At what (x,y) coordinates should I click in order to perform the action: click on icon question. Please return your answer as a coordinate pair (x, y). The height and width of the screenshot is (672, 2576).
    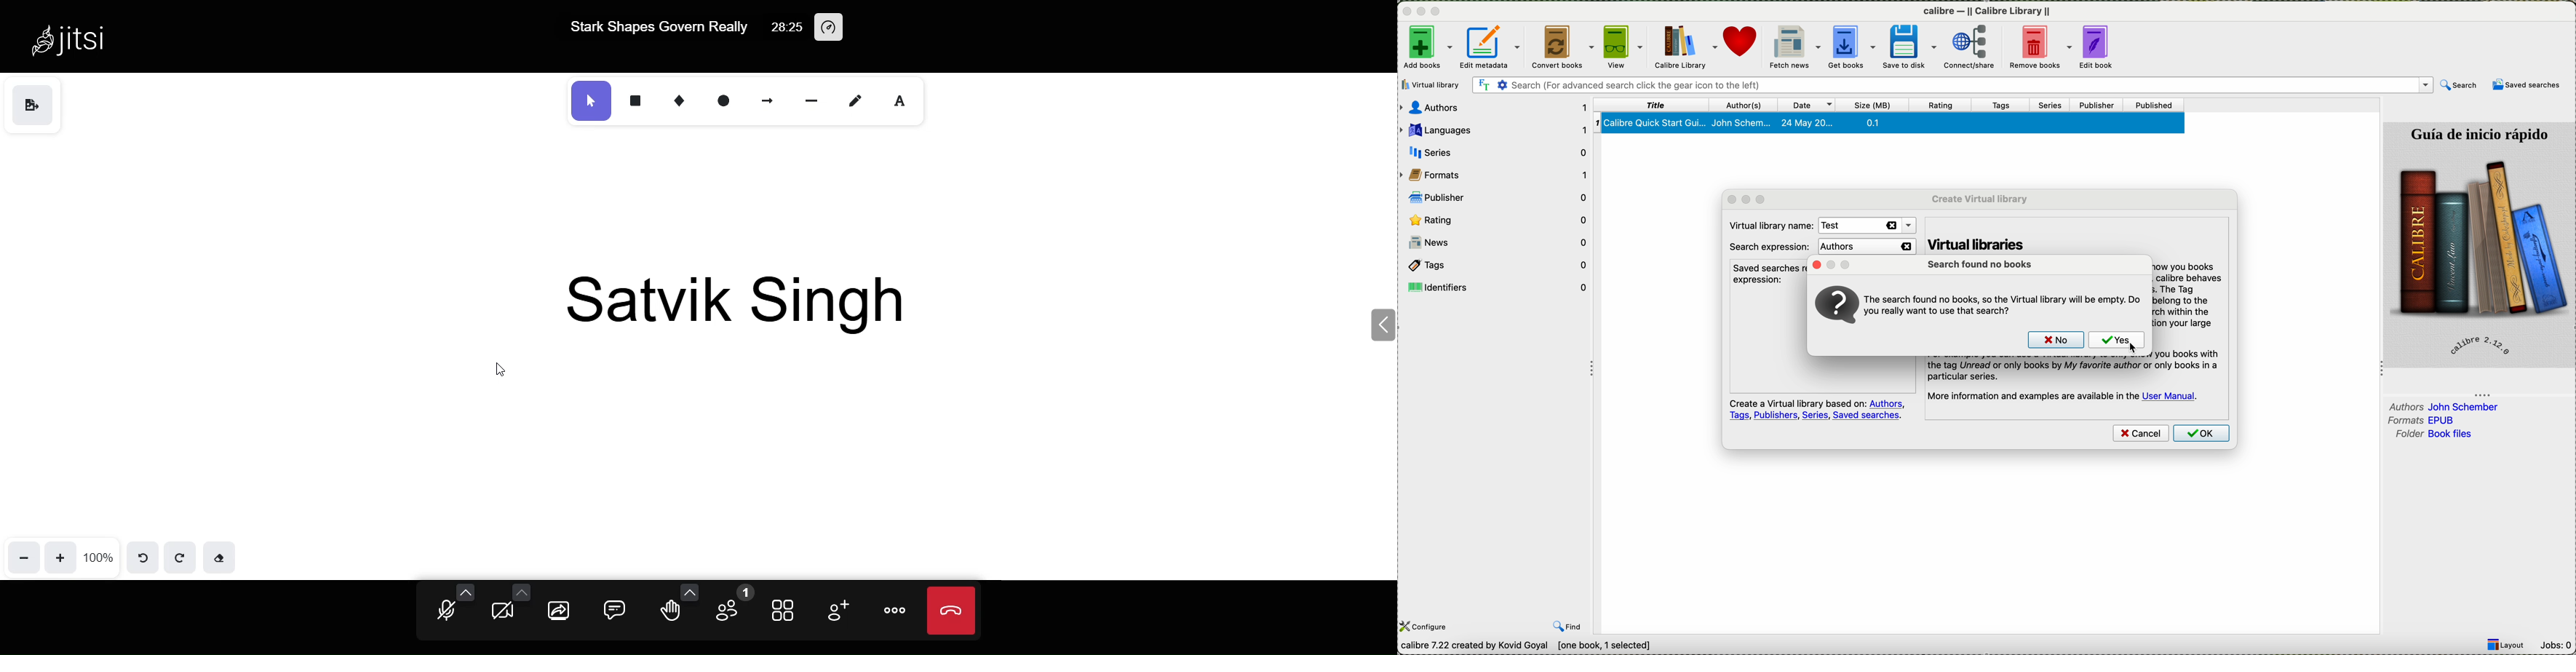
    Looking at the image, I should click on (1836, 305).